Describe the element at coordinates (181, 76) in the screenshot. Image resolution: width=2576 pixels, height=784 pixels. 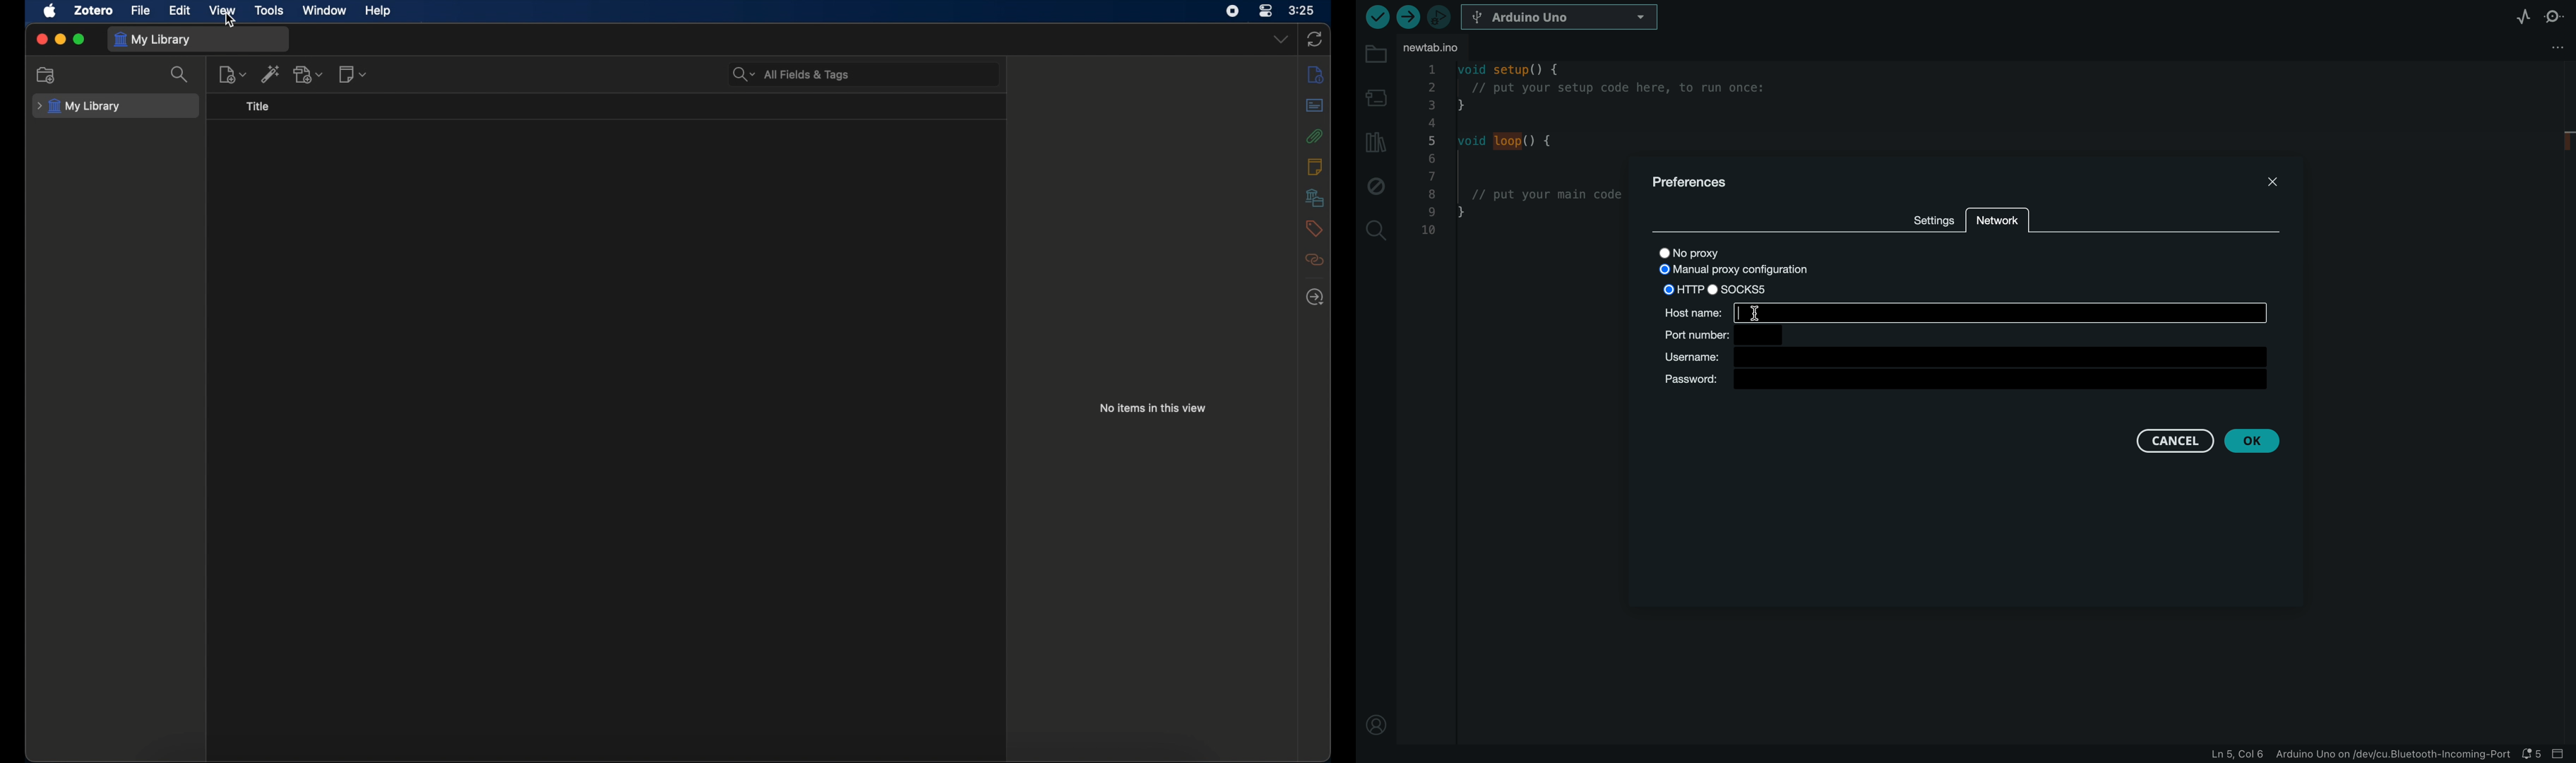
I see `search` at that location.